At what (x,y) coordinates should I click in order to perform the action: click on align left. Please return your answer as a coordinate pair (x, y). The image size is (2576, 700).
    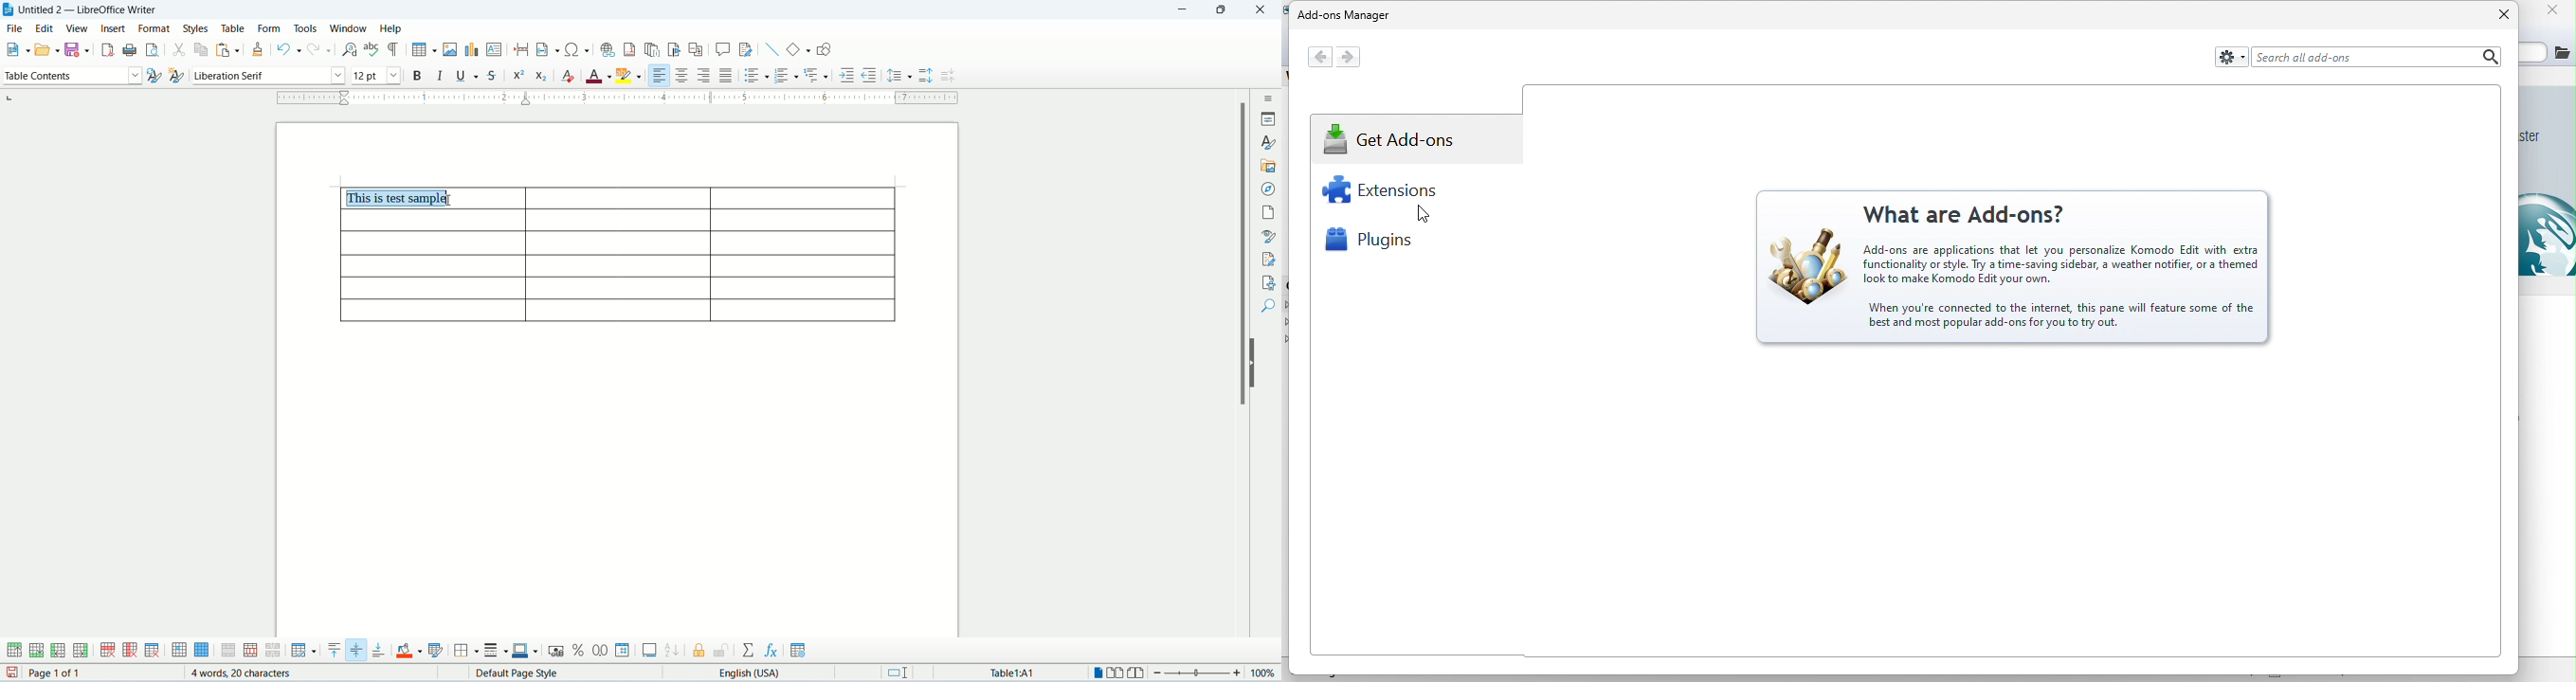
    Looking at the image, I should click on (662, 75).